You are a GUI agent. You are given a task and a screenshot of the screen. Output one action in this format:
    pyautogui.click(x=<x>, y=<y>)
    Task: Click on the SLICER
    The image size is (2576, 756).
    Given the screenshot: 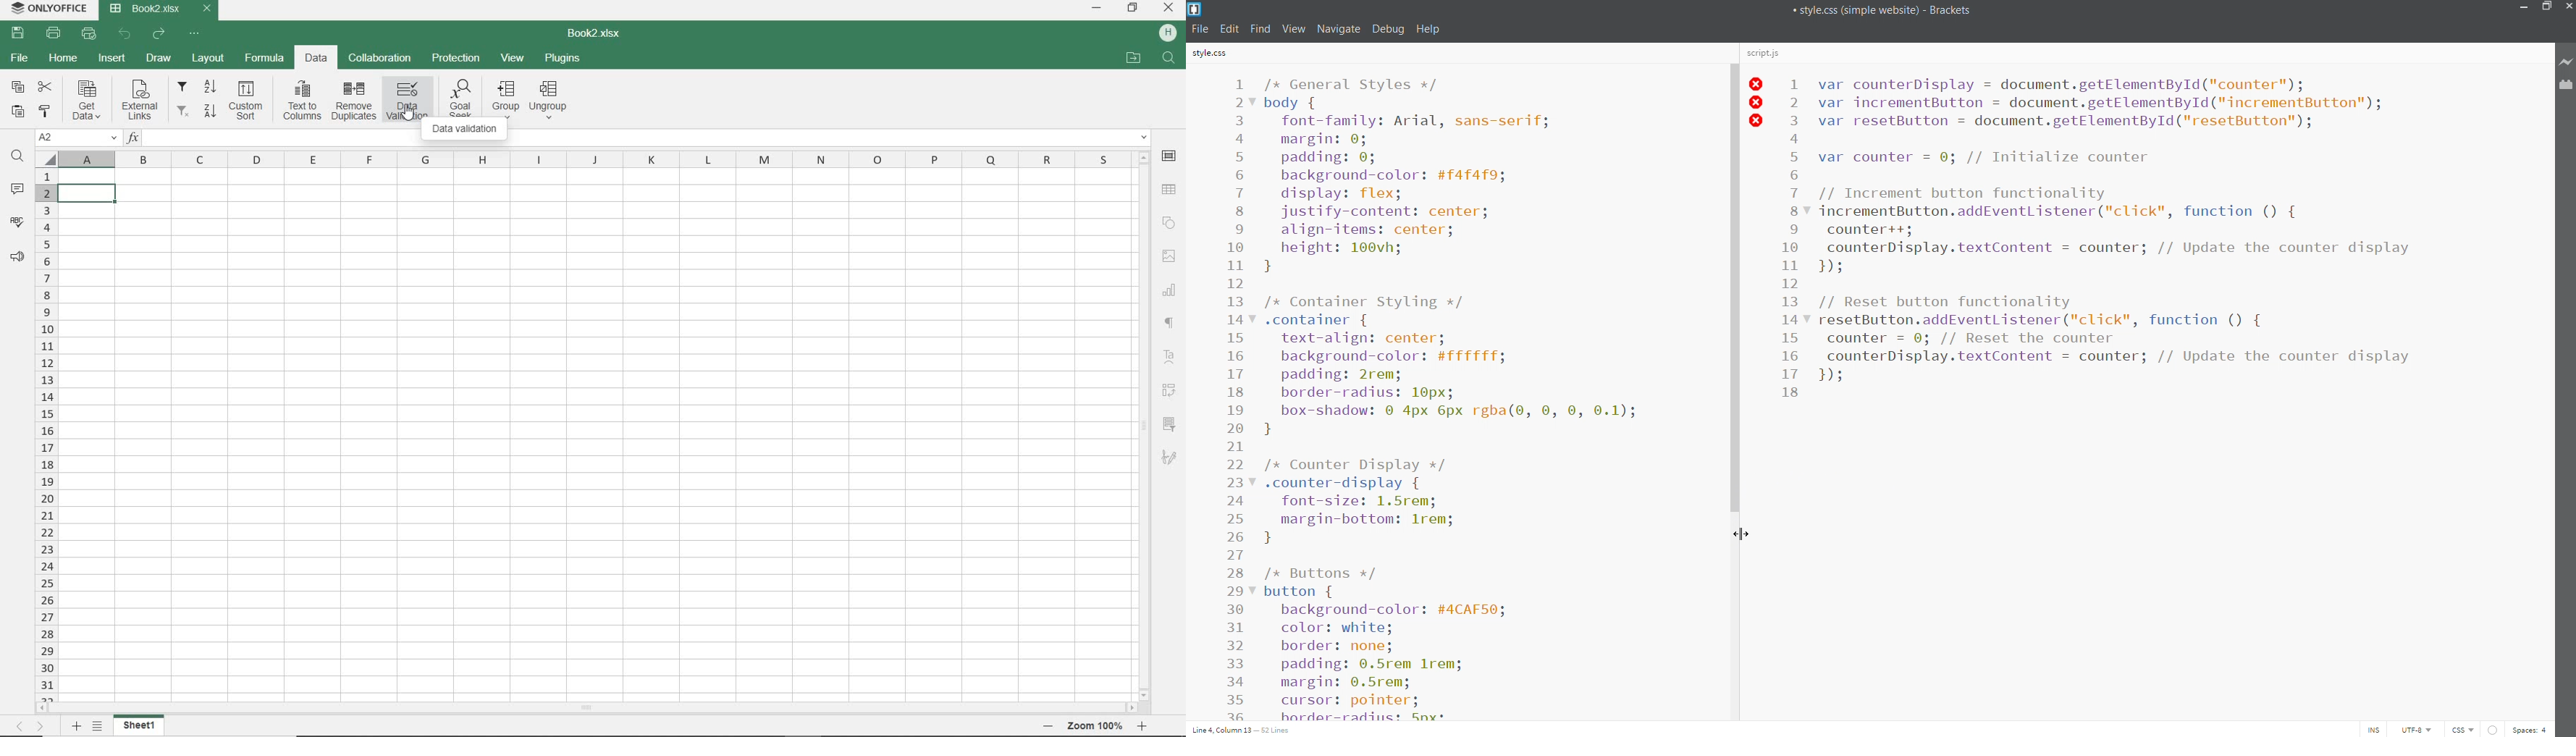 What is the action you would take?
    pyautogui.click(x=1169, y=425)
    